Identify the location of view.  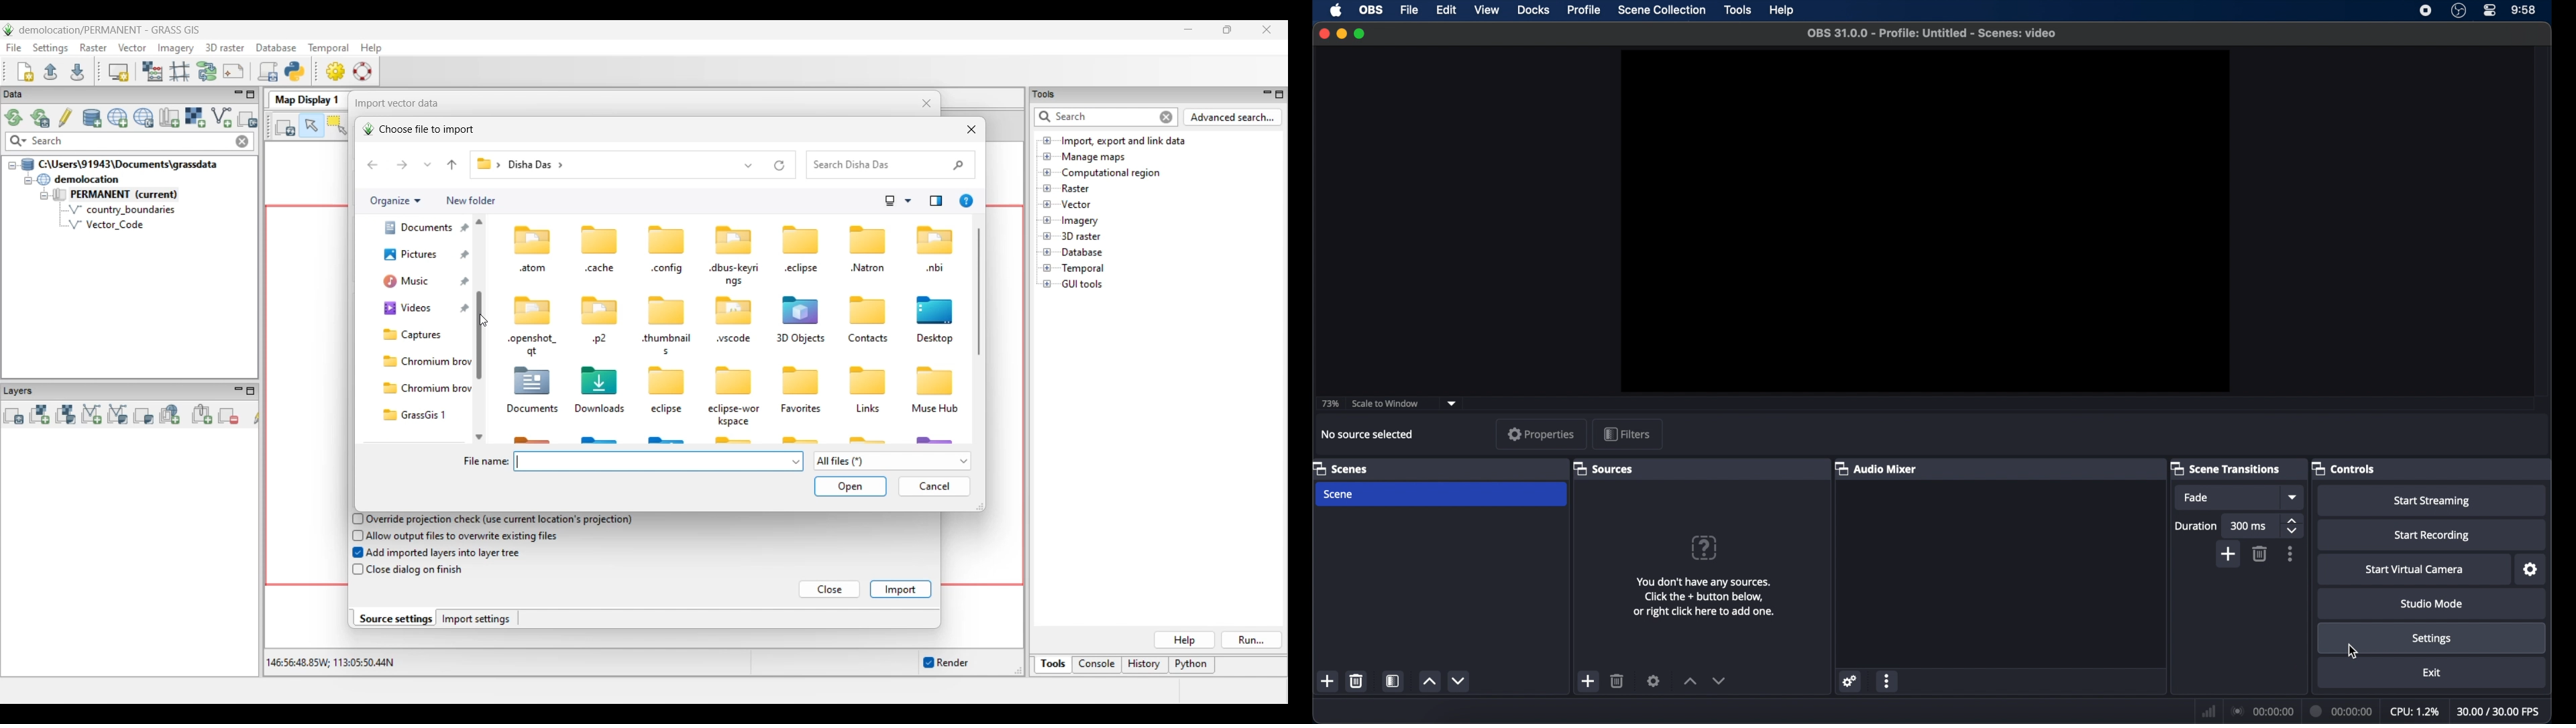
(1487, 10).